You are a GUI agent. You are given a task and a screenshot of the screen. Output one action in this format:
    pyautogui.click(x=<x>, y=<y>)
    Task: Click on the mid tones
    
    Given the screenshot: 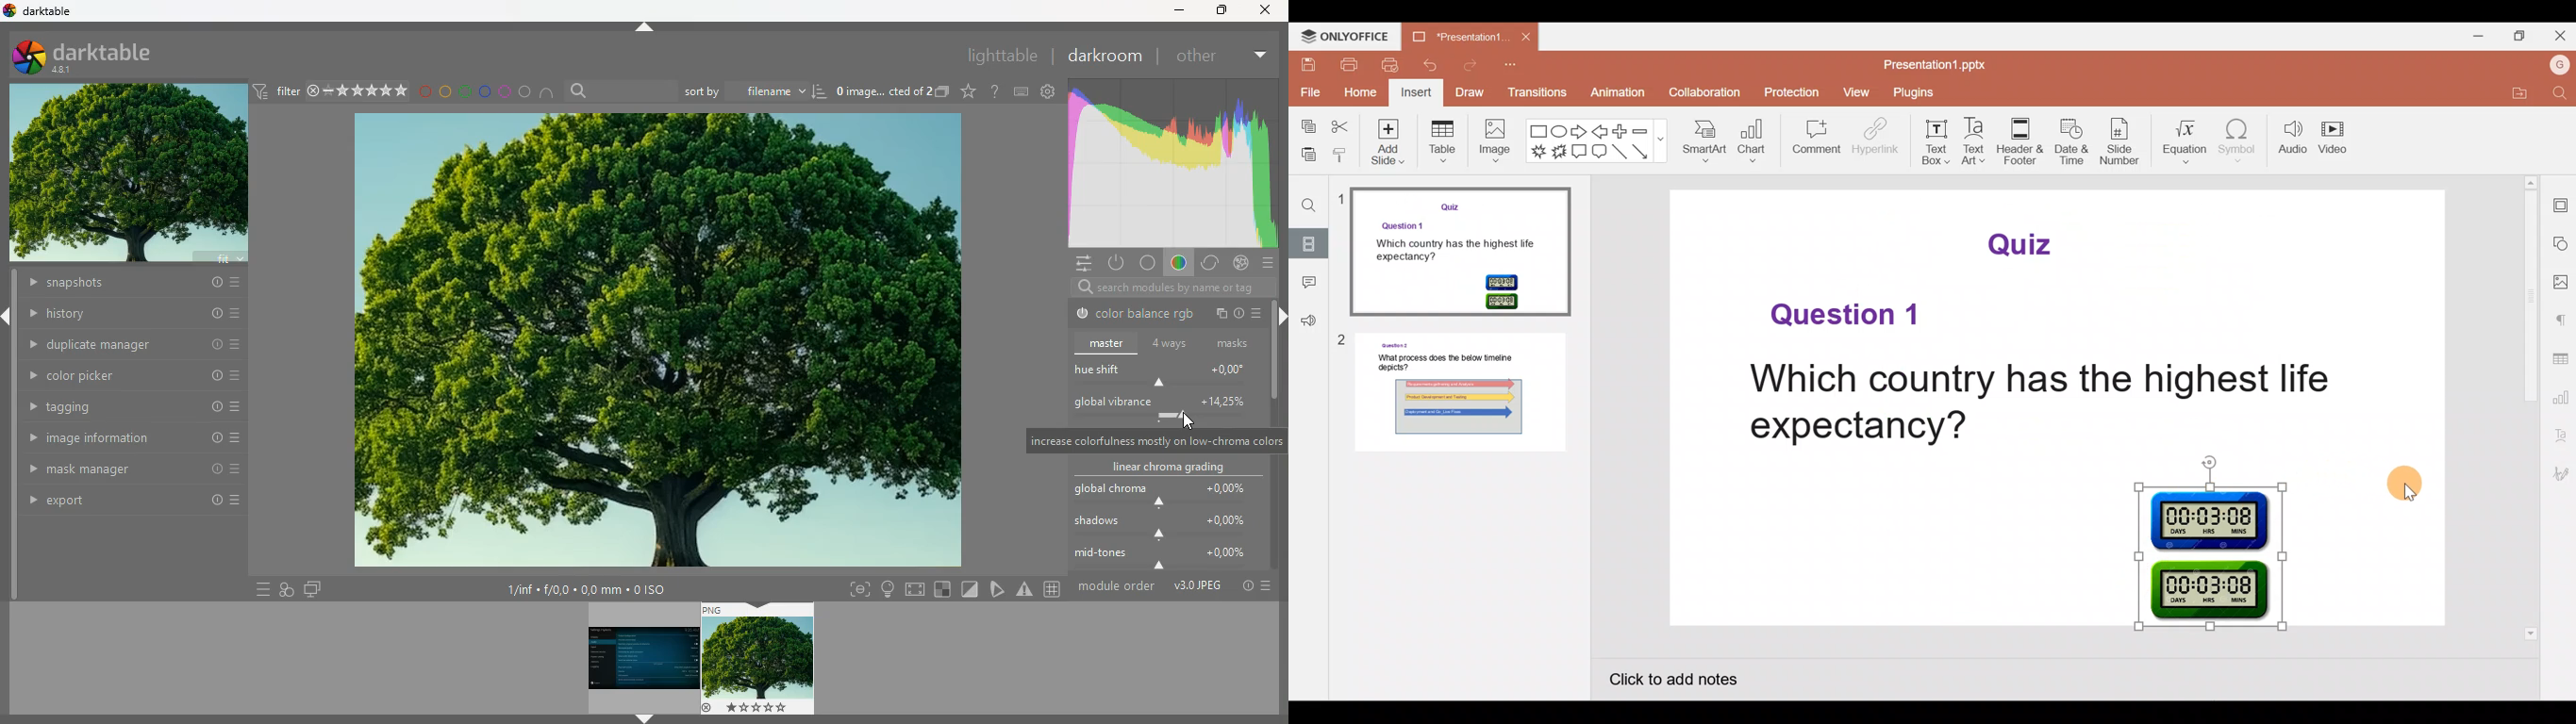 What is the action you would take?
    pyautogui.click(x=1168, y=559)
    